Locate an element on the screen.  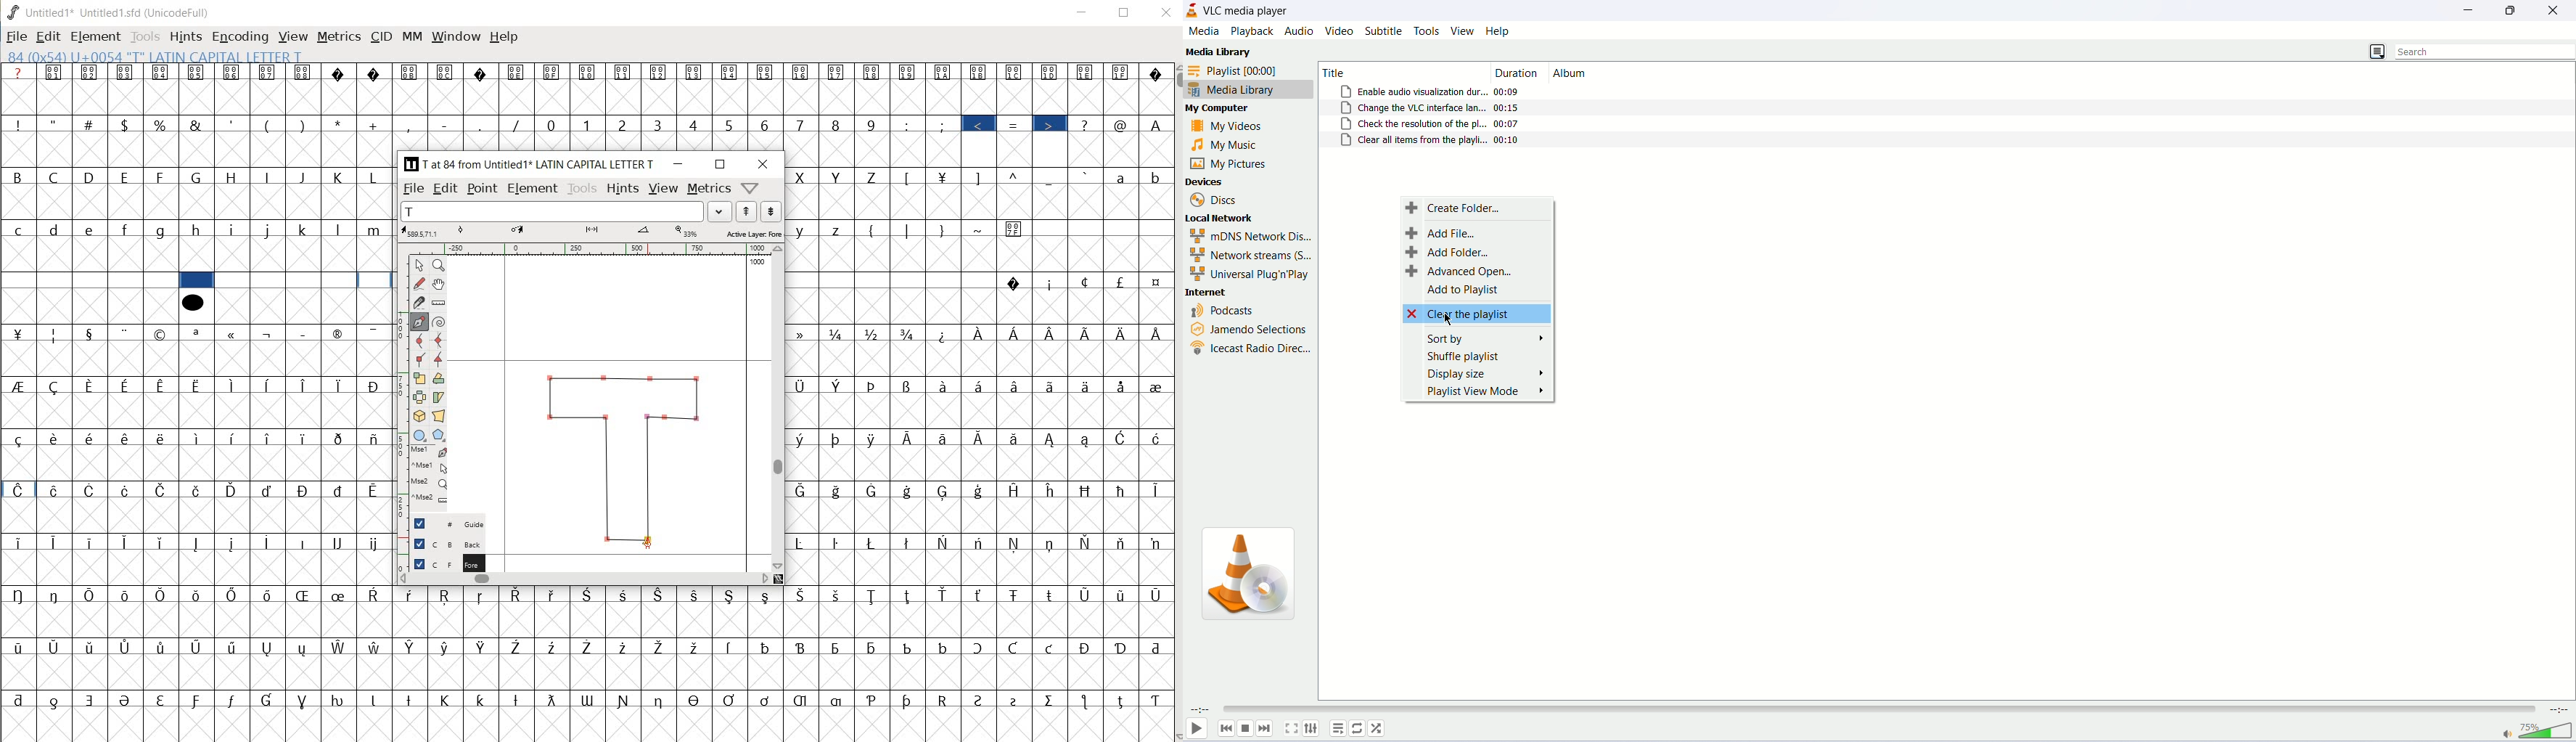
Symbol is located at coordinates (234, 490).